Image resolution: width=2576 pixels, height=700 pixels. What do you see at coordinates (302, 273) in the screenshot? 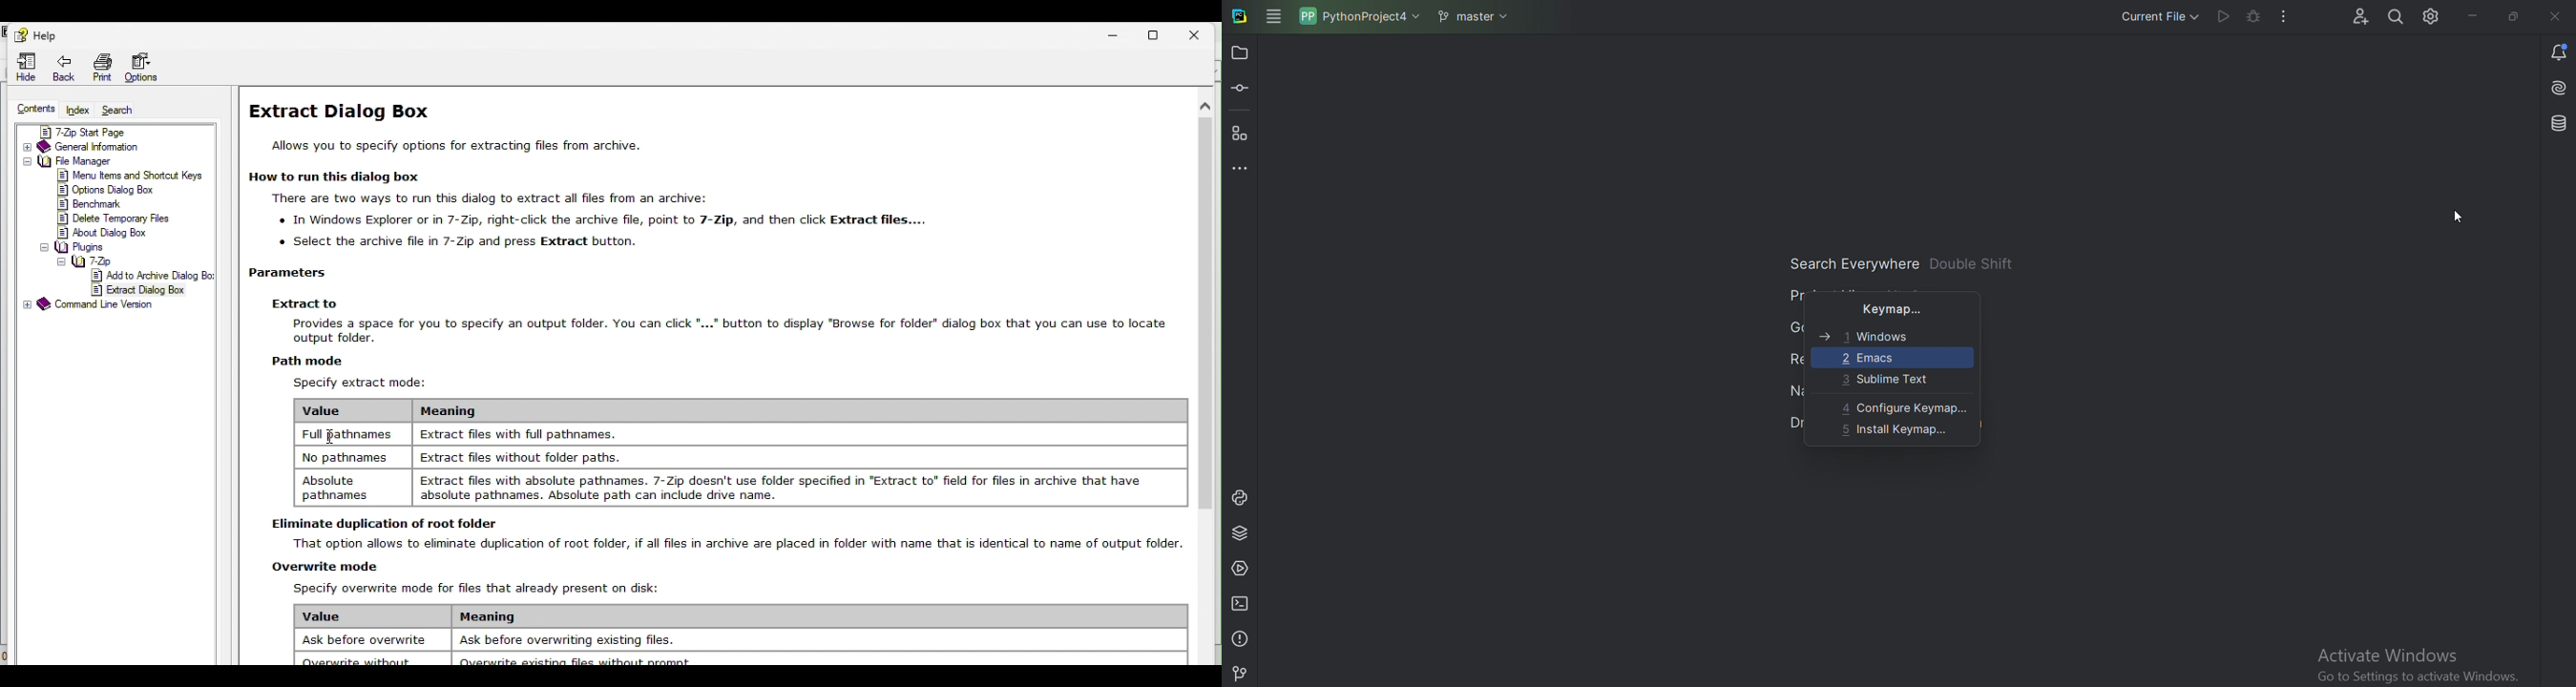
I see `parameters` at bounding box center [302, 273].